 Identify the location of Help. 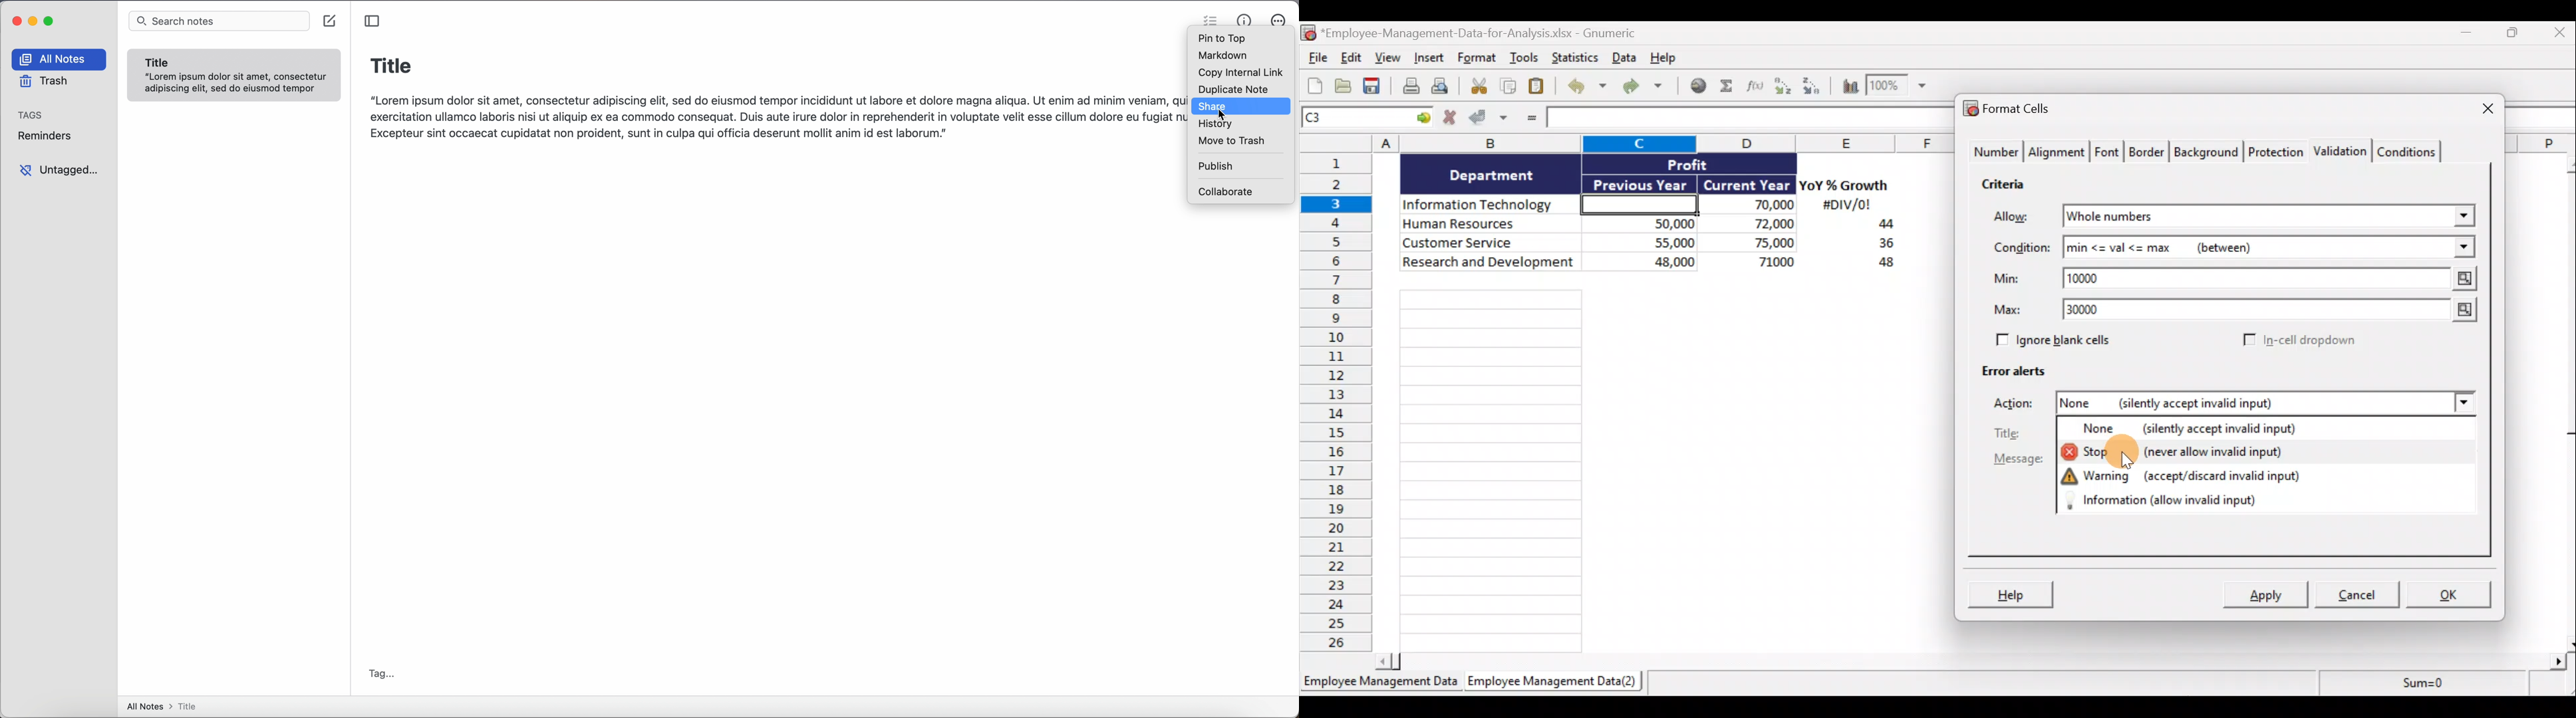
(1667, 57).